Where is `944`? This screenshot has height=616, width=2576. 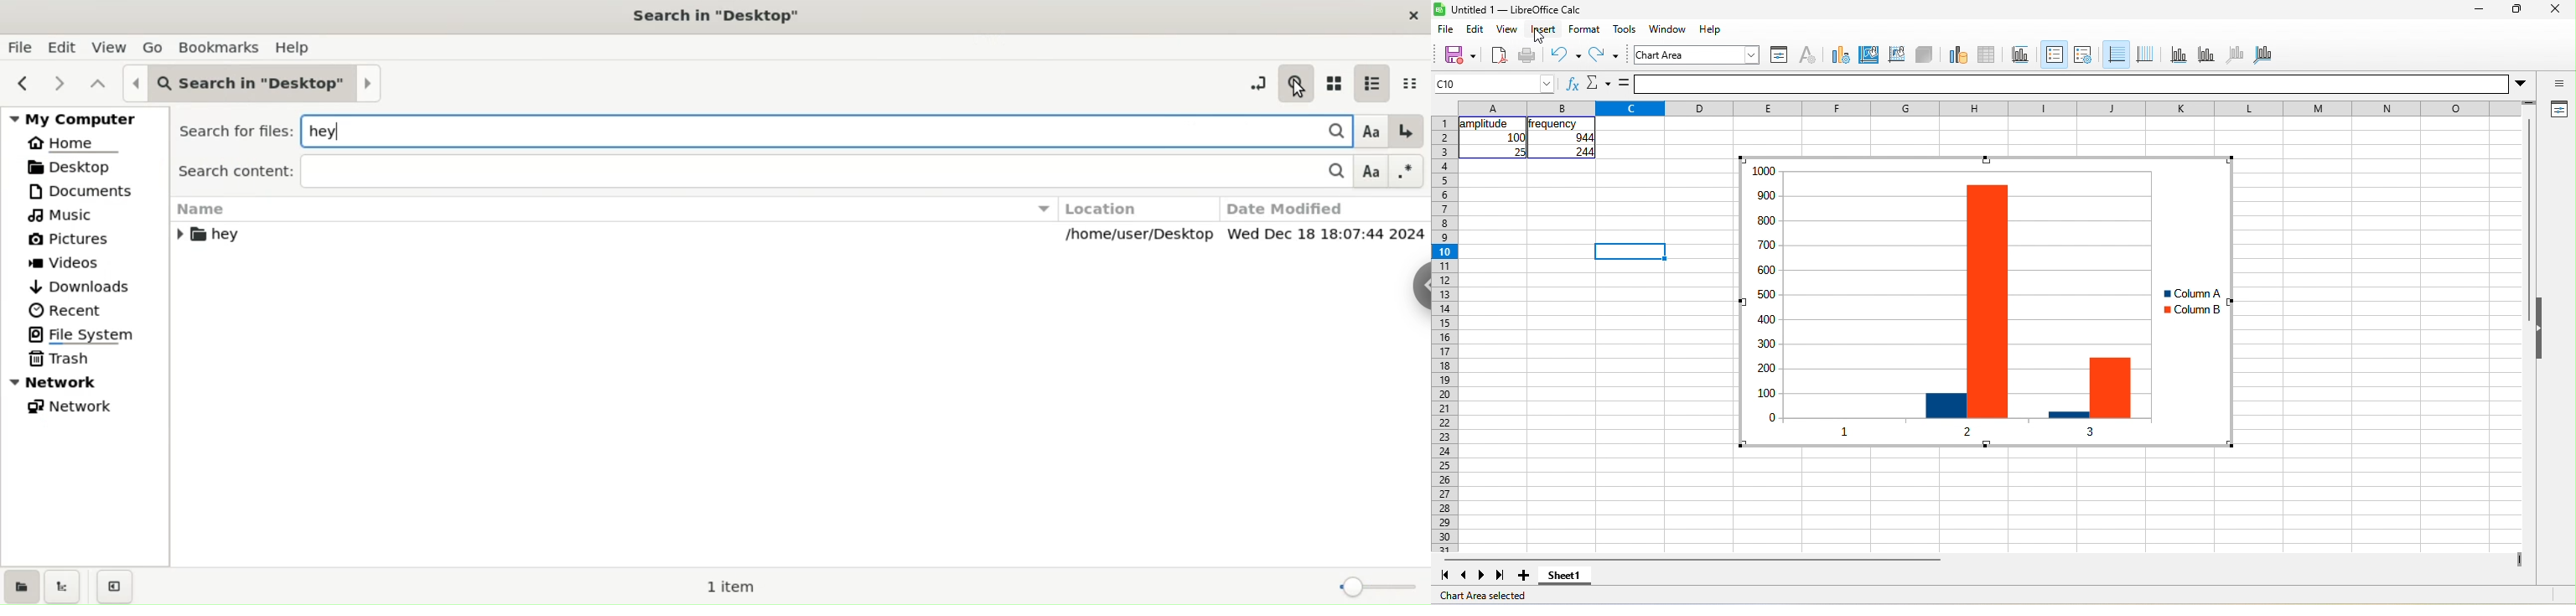 944 is located at coordinates (1576, 138).